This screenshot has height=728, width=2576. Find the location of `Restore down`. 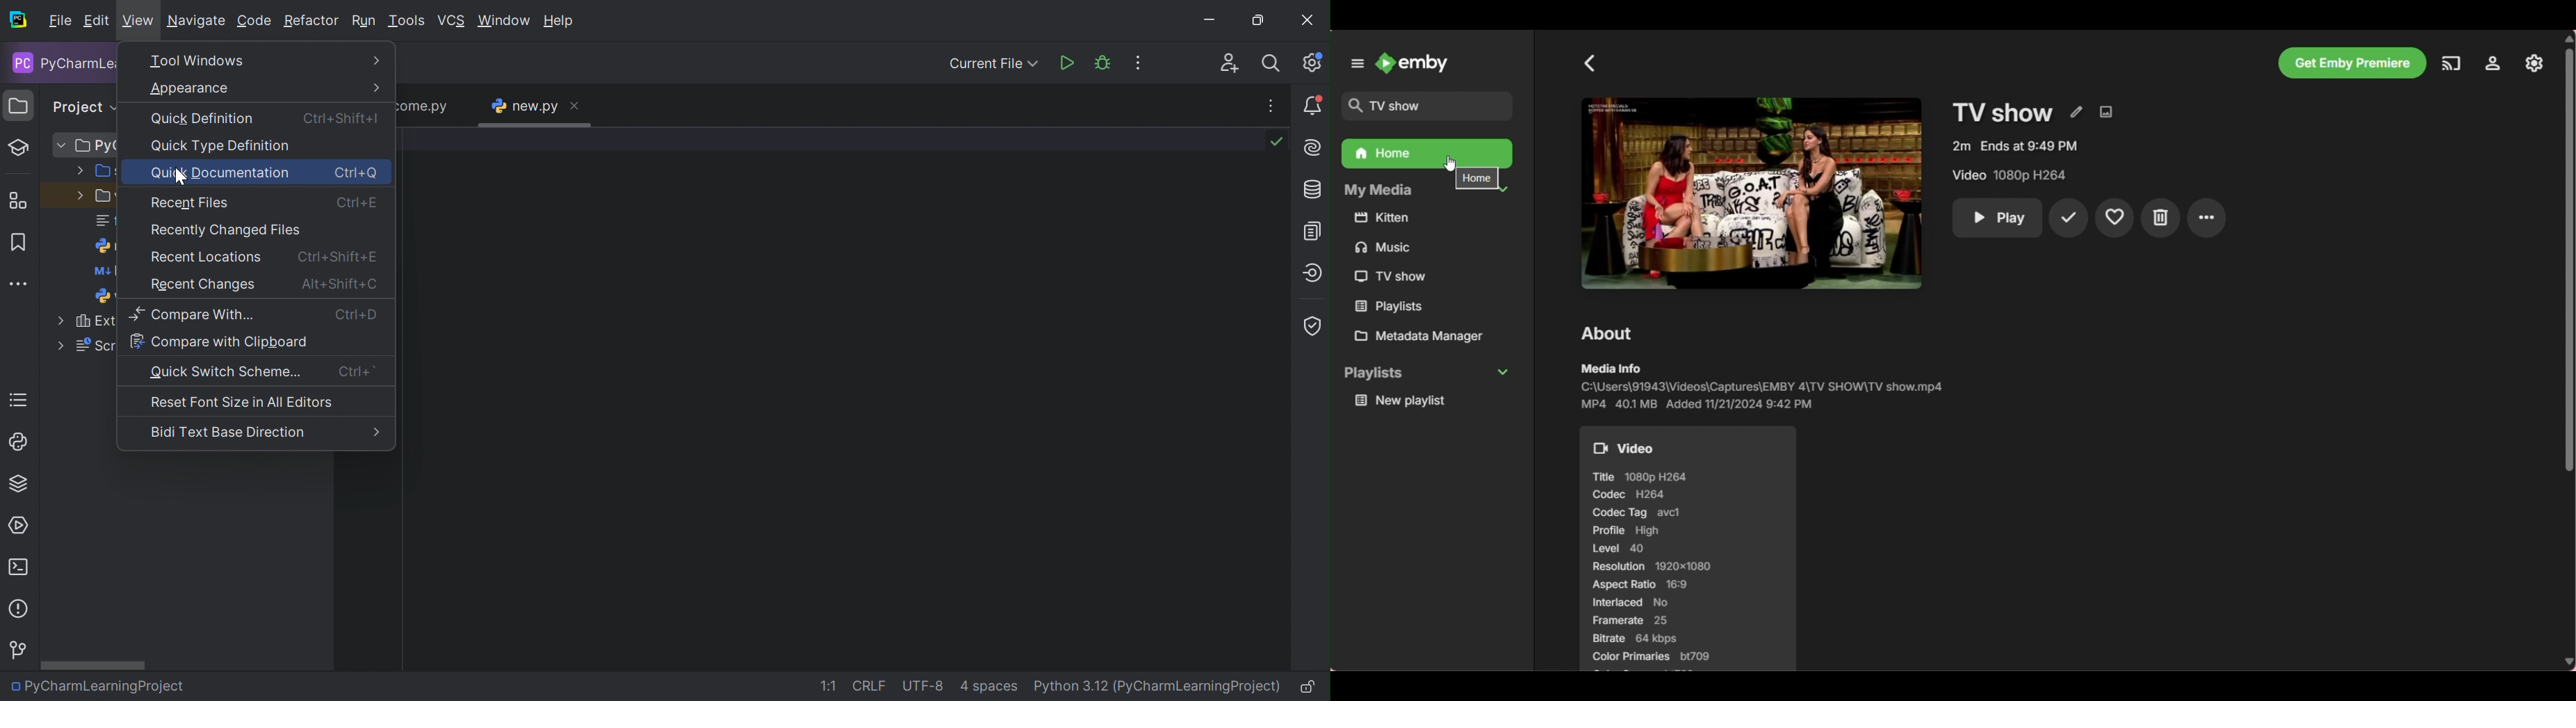

Restore down is located at coordinates (1263, 22).